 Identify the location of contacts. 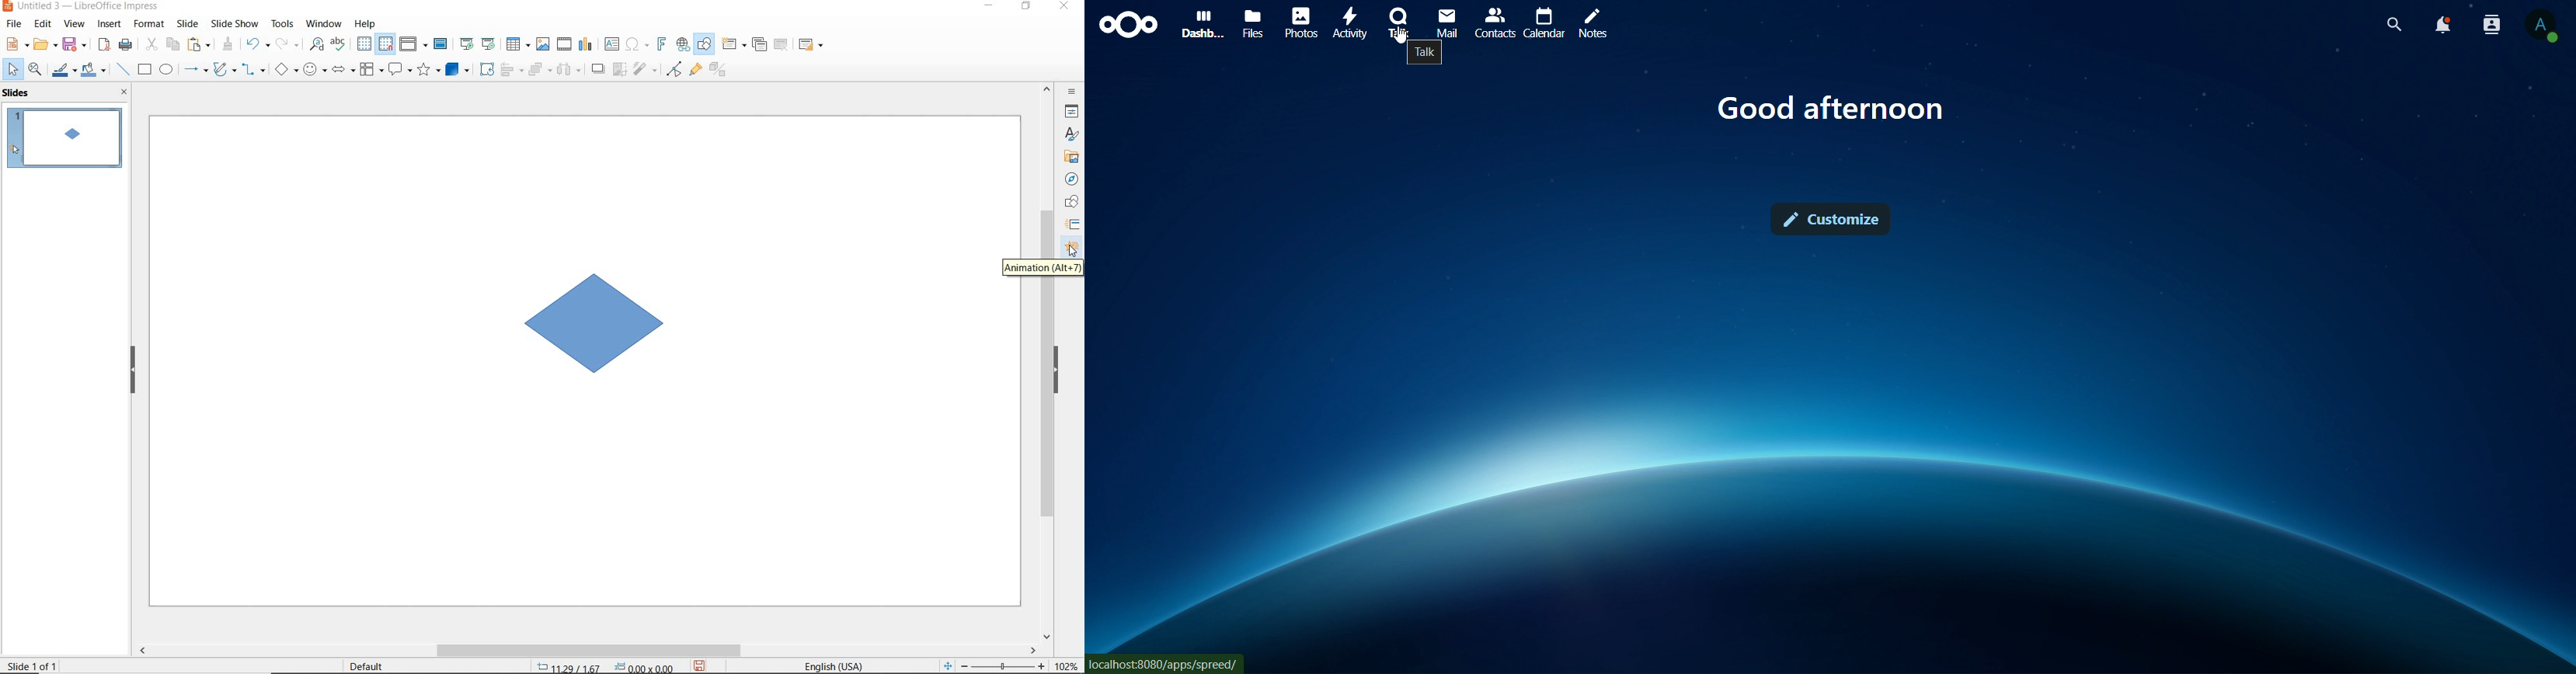
(1495, 23).